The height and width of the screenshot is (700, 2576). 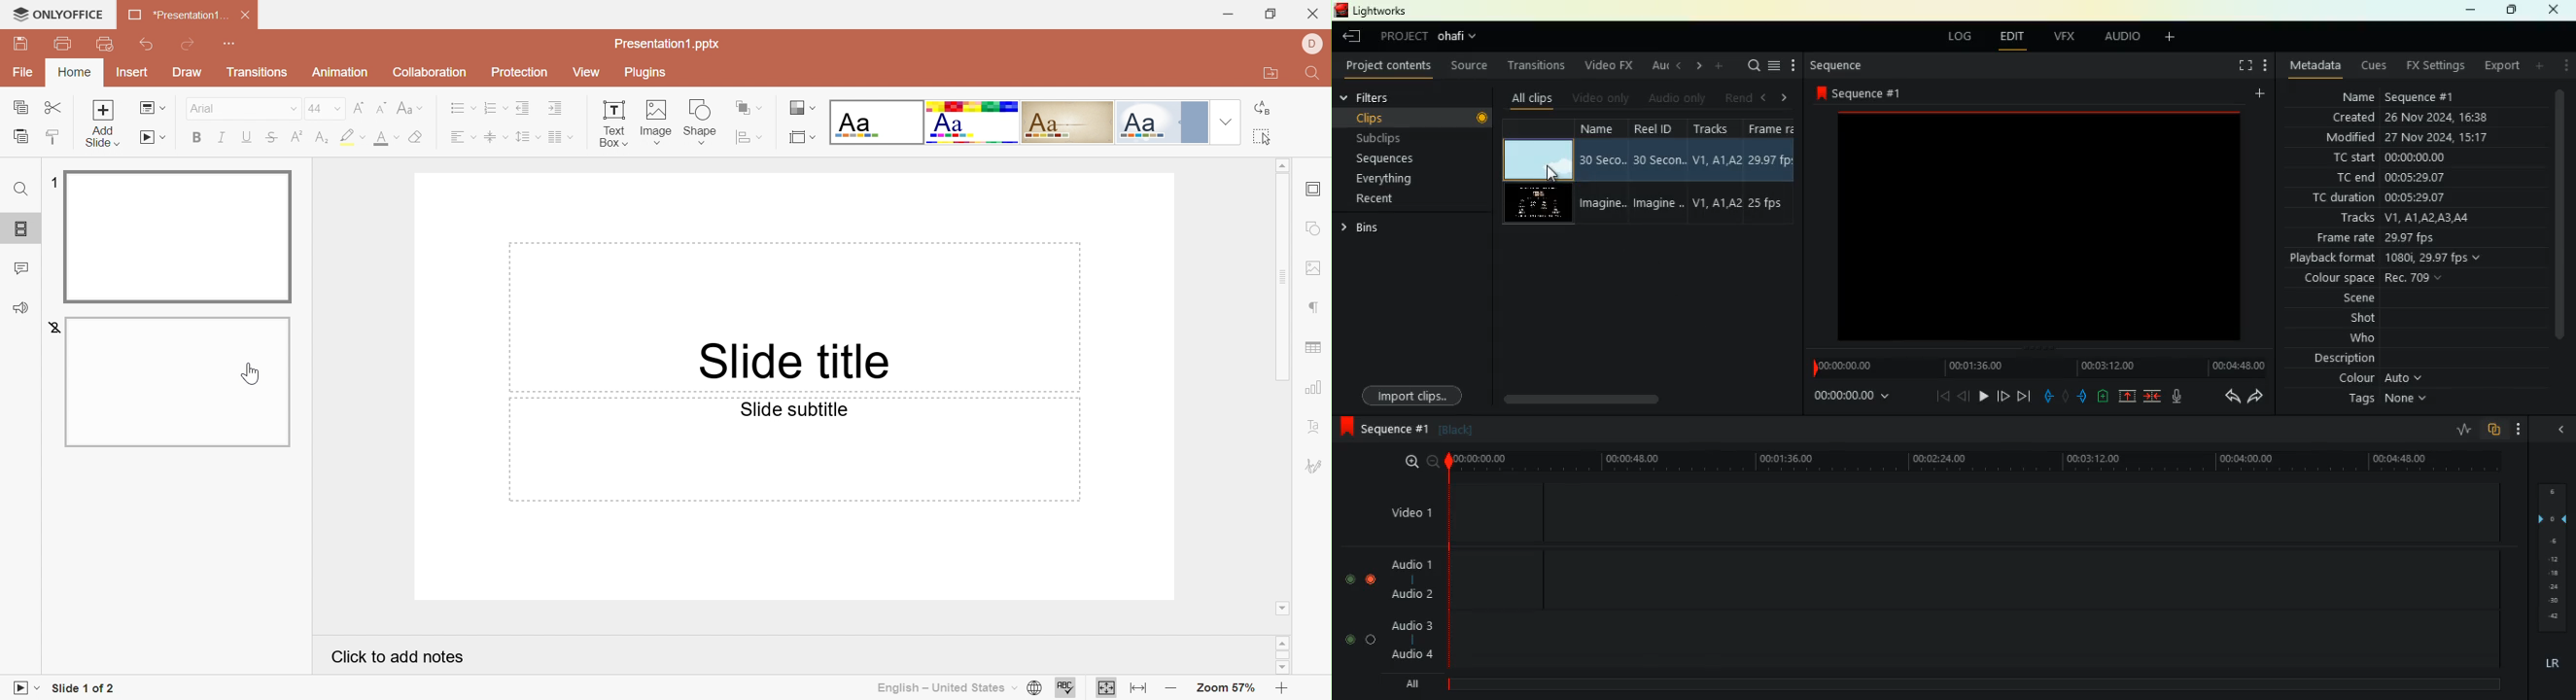 I want to click on menu, so click(x=1774, y=67).